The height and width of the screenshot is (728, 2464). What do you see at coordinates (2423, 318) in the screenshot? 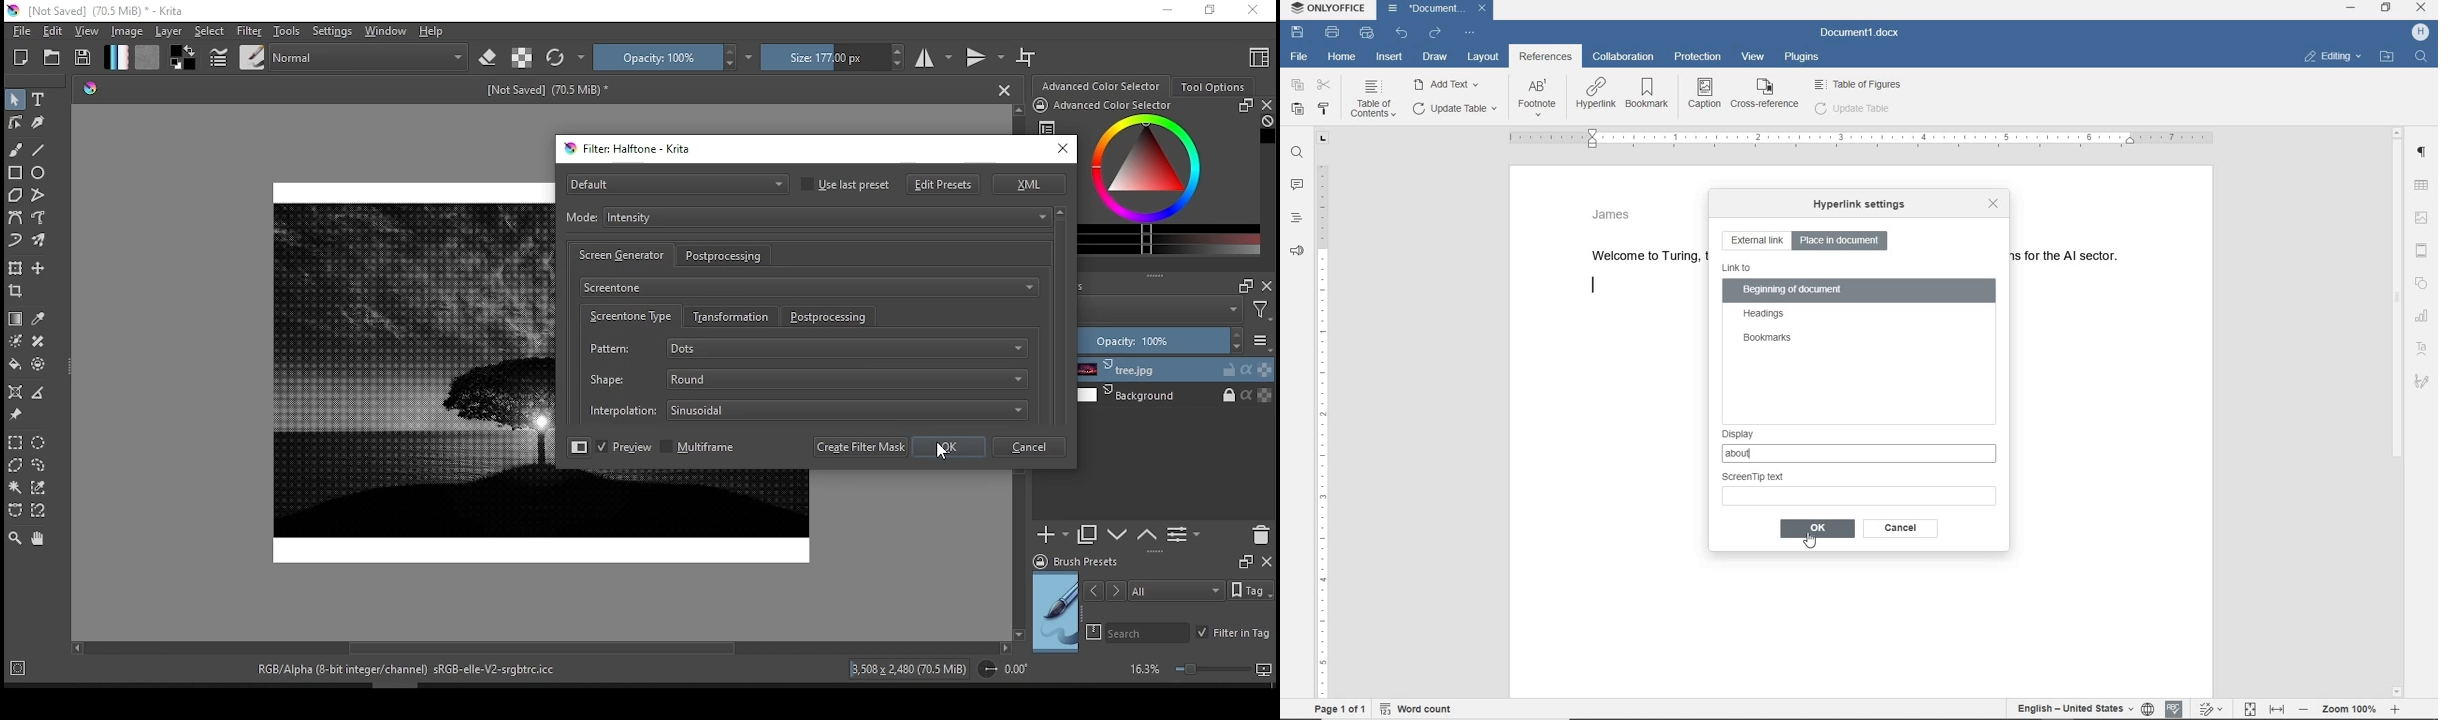
I see `chart` at bounding box center [2423, 318].